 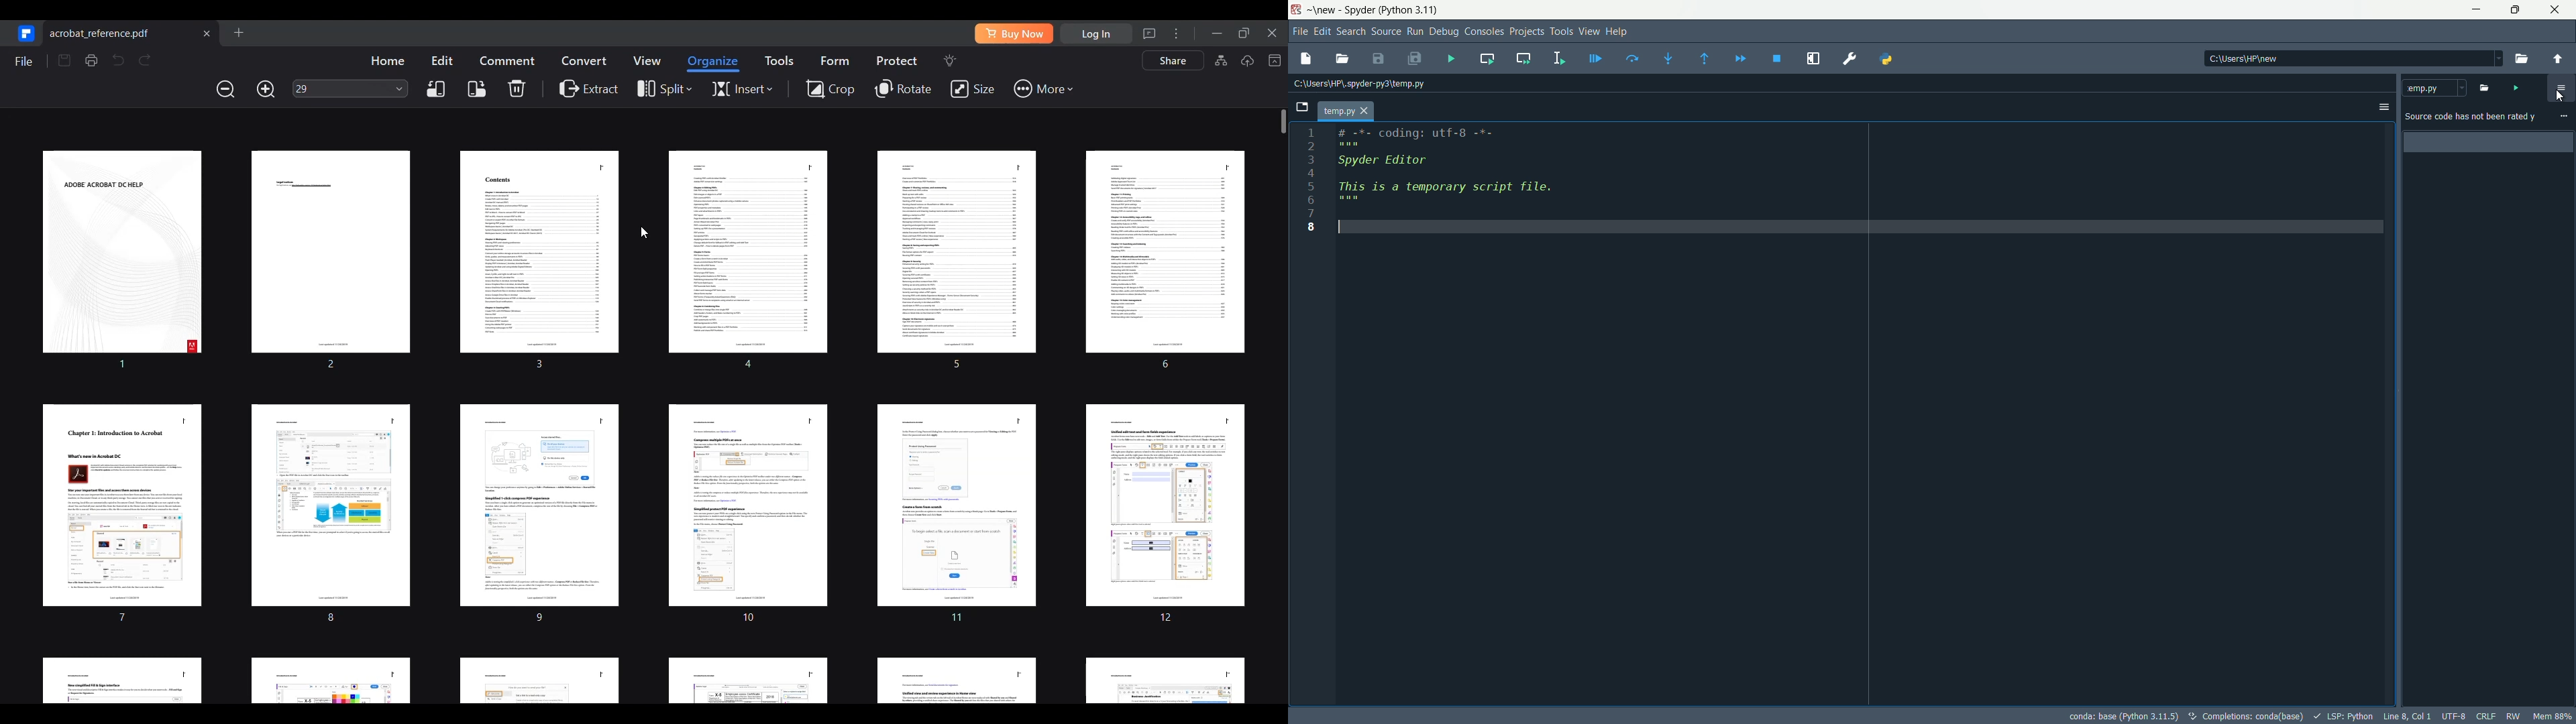 What do you see at coordinates (1587, 31) in the screenshot?
I see `view menu` at bounding box center [1587, 31].